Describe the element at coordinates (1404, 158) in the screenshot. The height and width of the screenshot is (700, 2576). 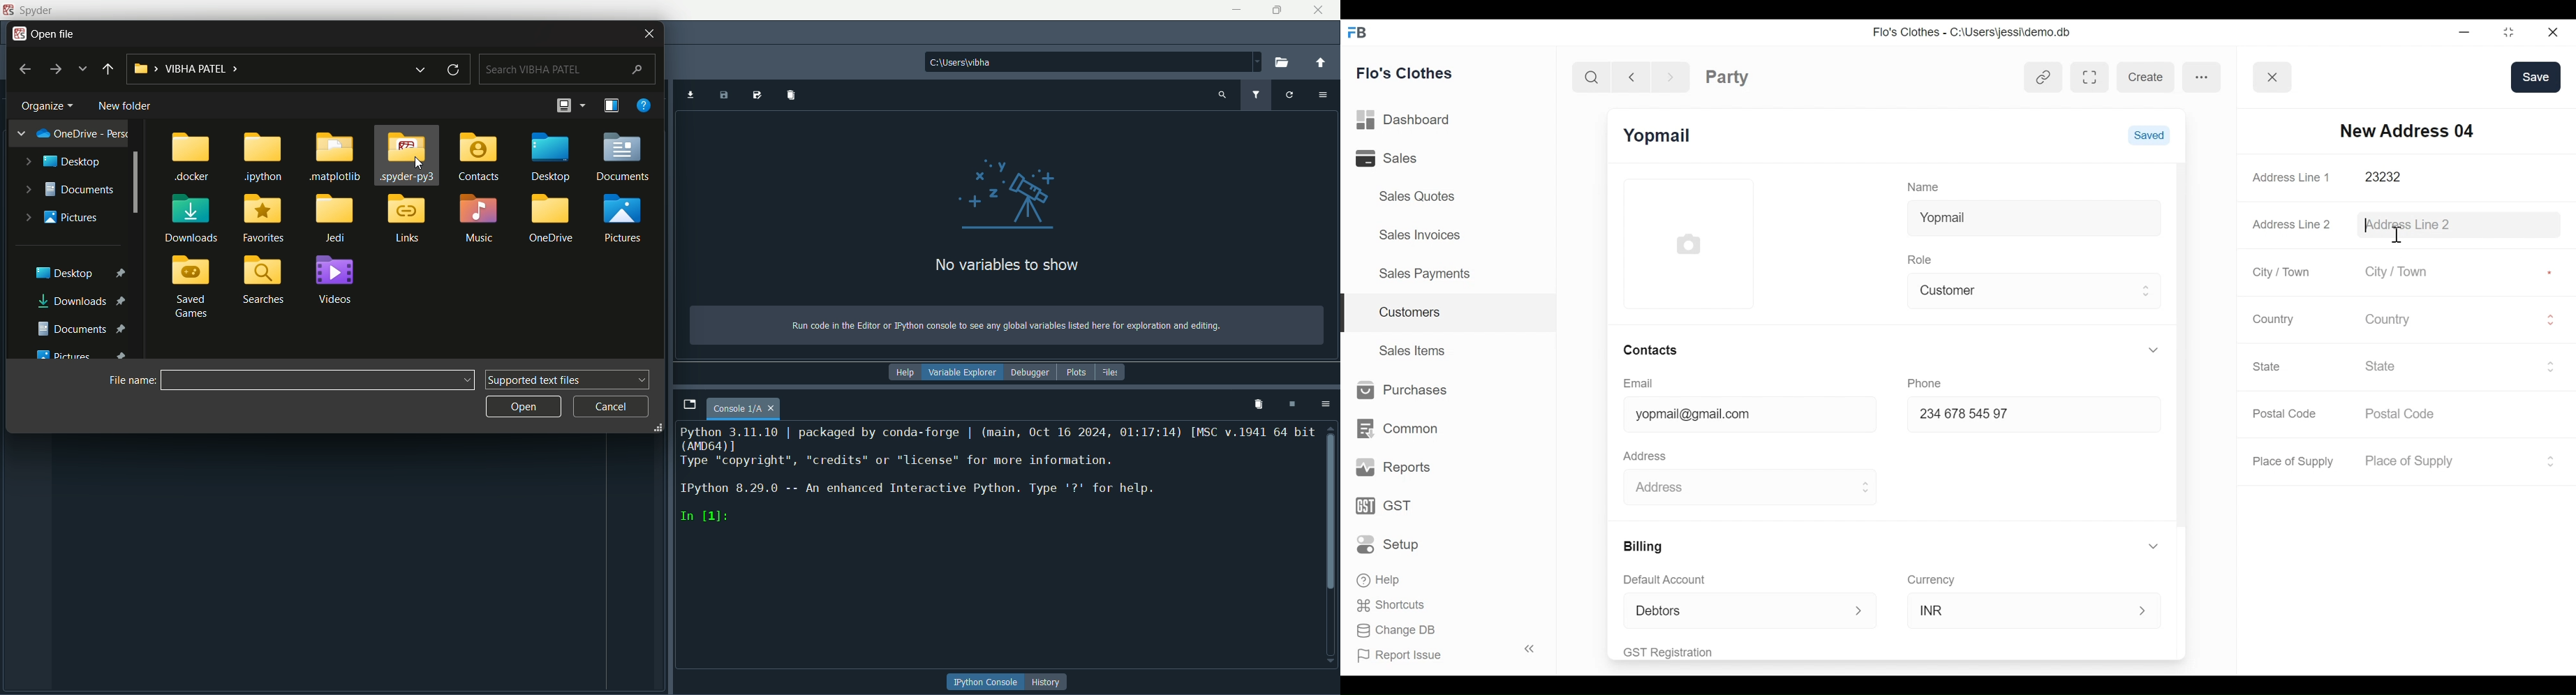
I see `Sales` at that location.